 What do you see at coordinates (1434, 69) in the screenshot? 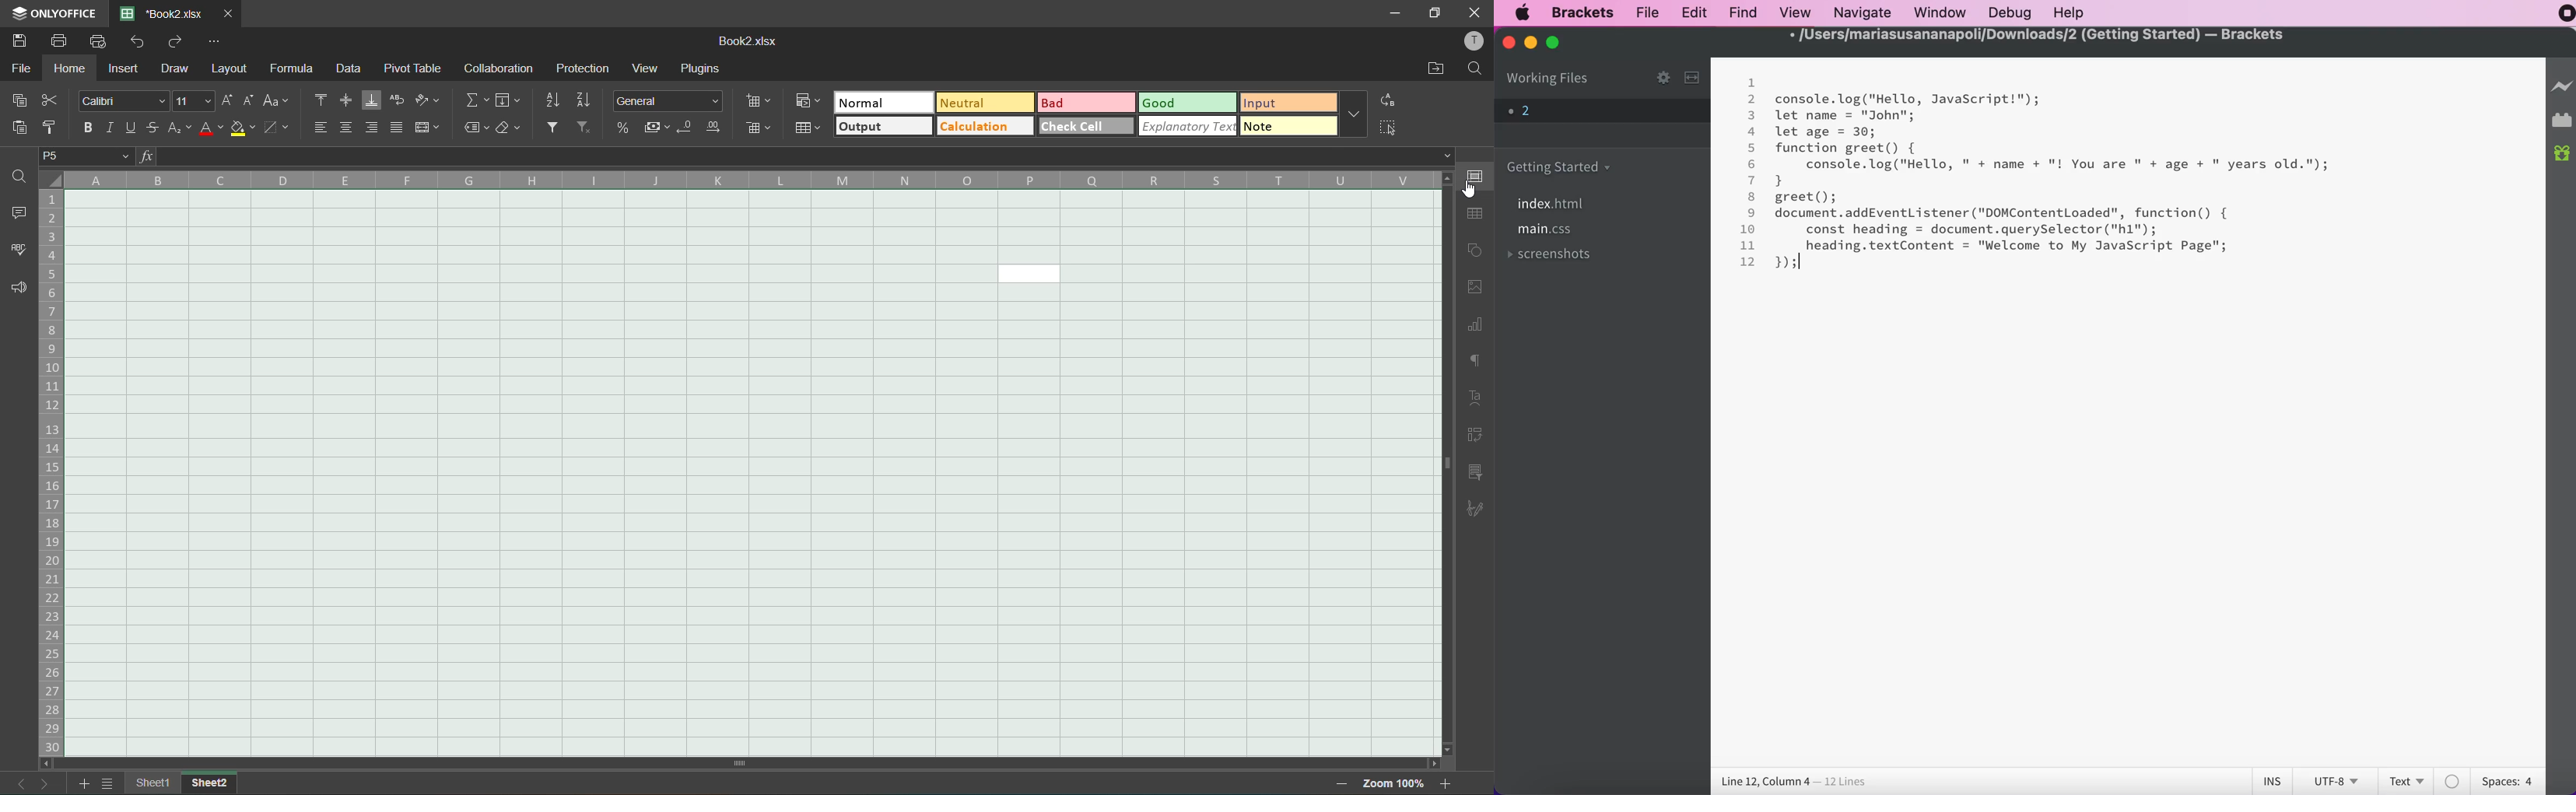
I see `open location` at bounding box center [1434, 69].